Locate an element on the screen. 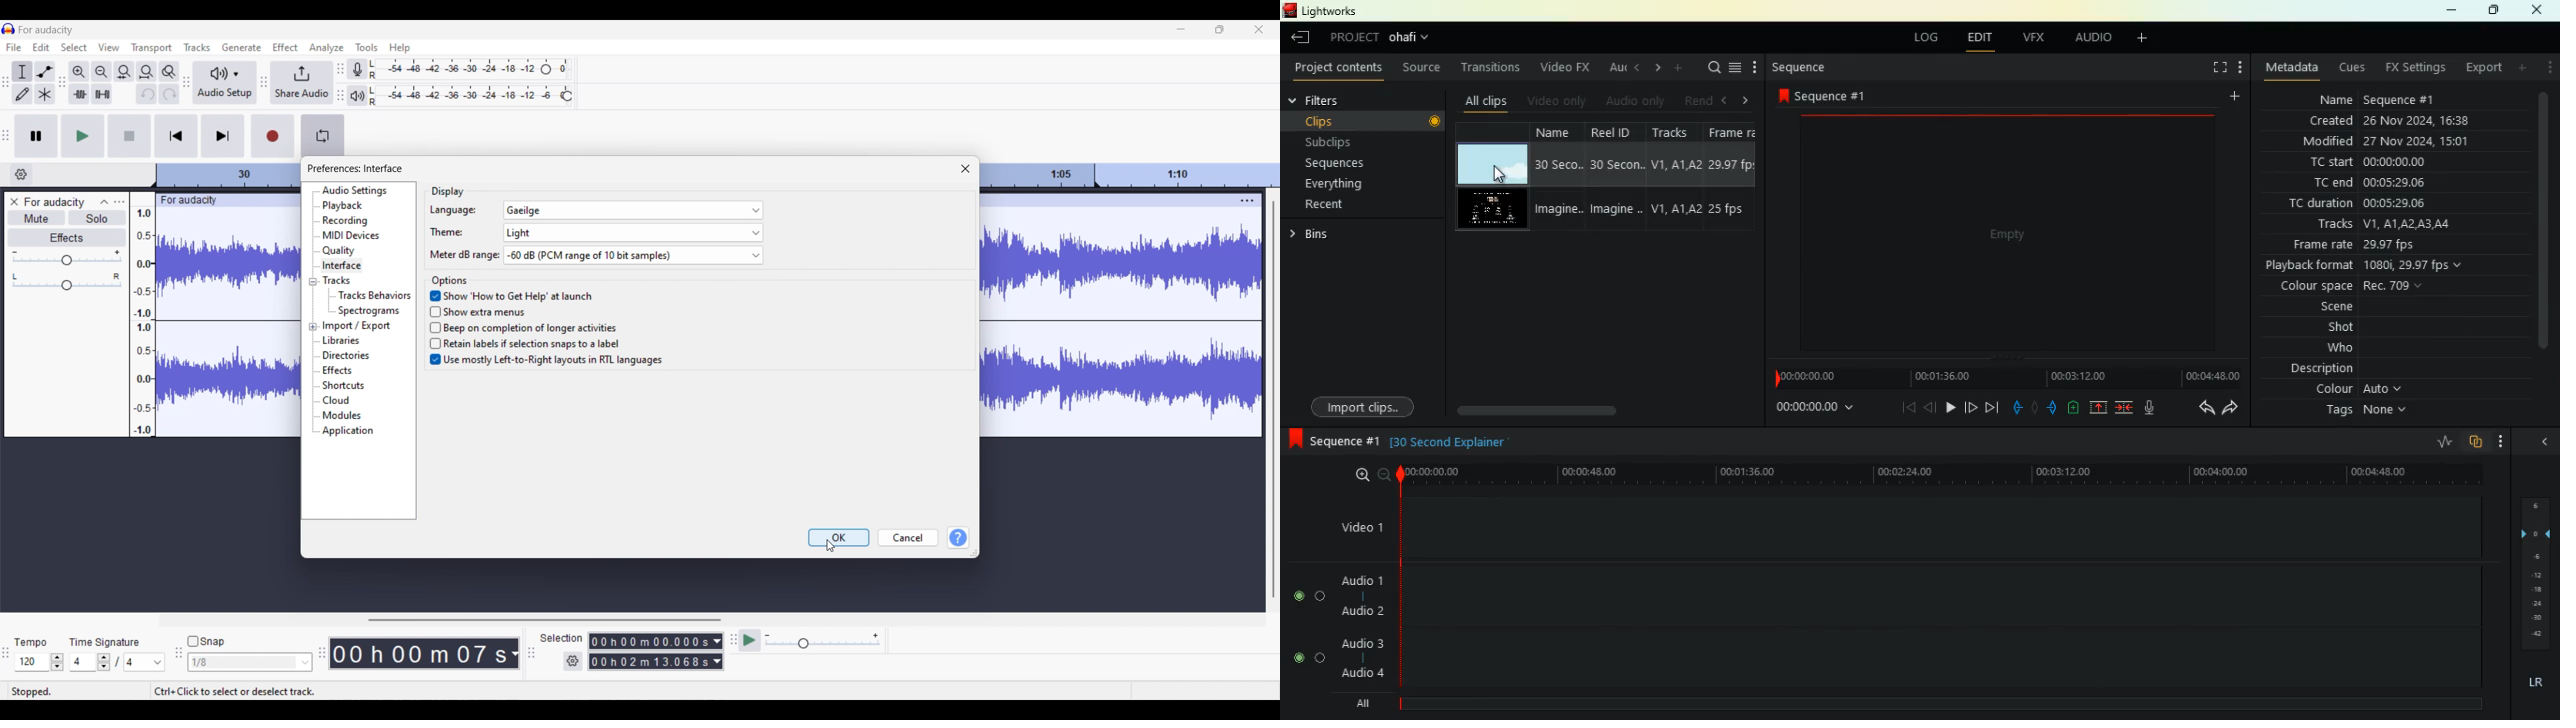 The image size is (2576, 728). name is located at coordinates (2374, 101).